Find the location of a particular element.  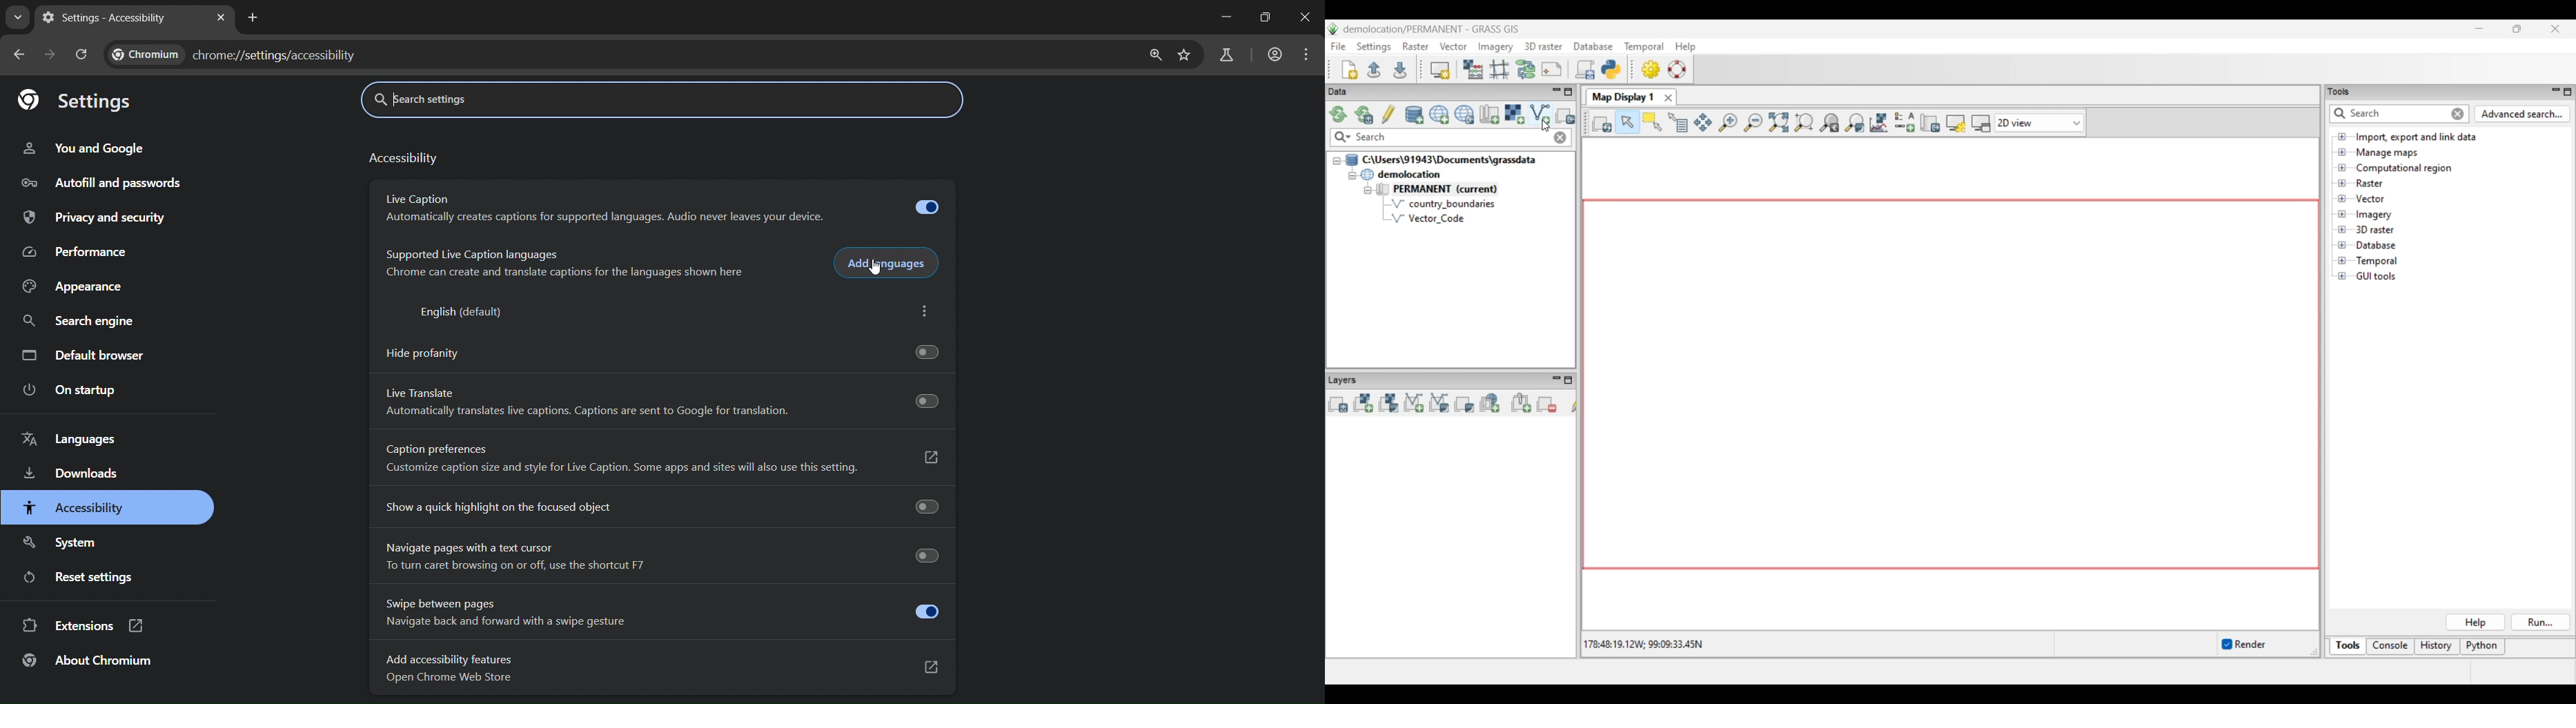

Button is located at coordinates (929, 206).